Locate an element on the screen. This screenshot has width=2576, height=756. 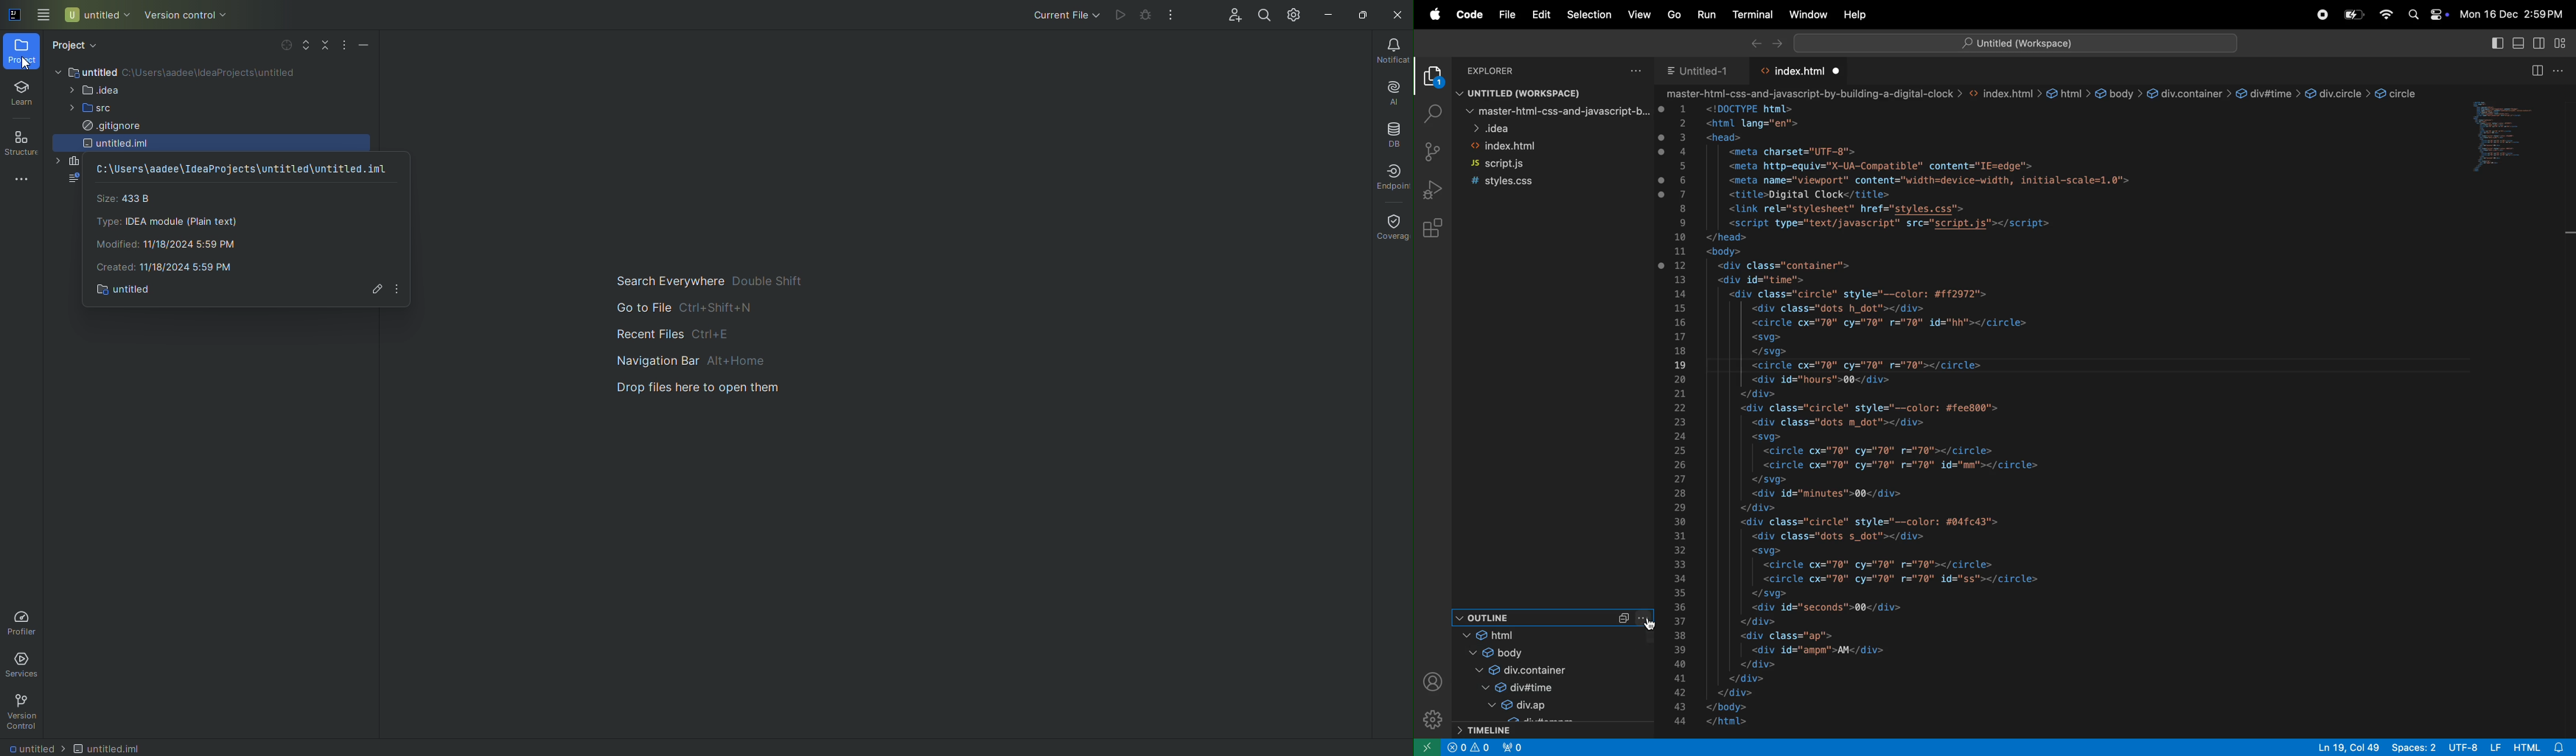
Project is located at coordinates (24, 49).